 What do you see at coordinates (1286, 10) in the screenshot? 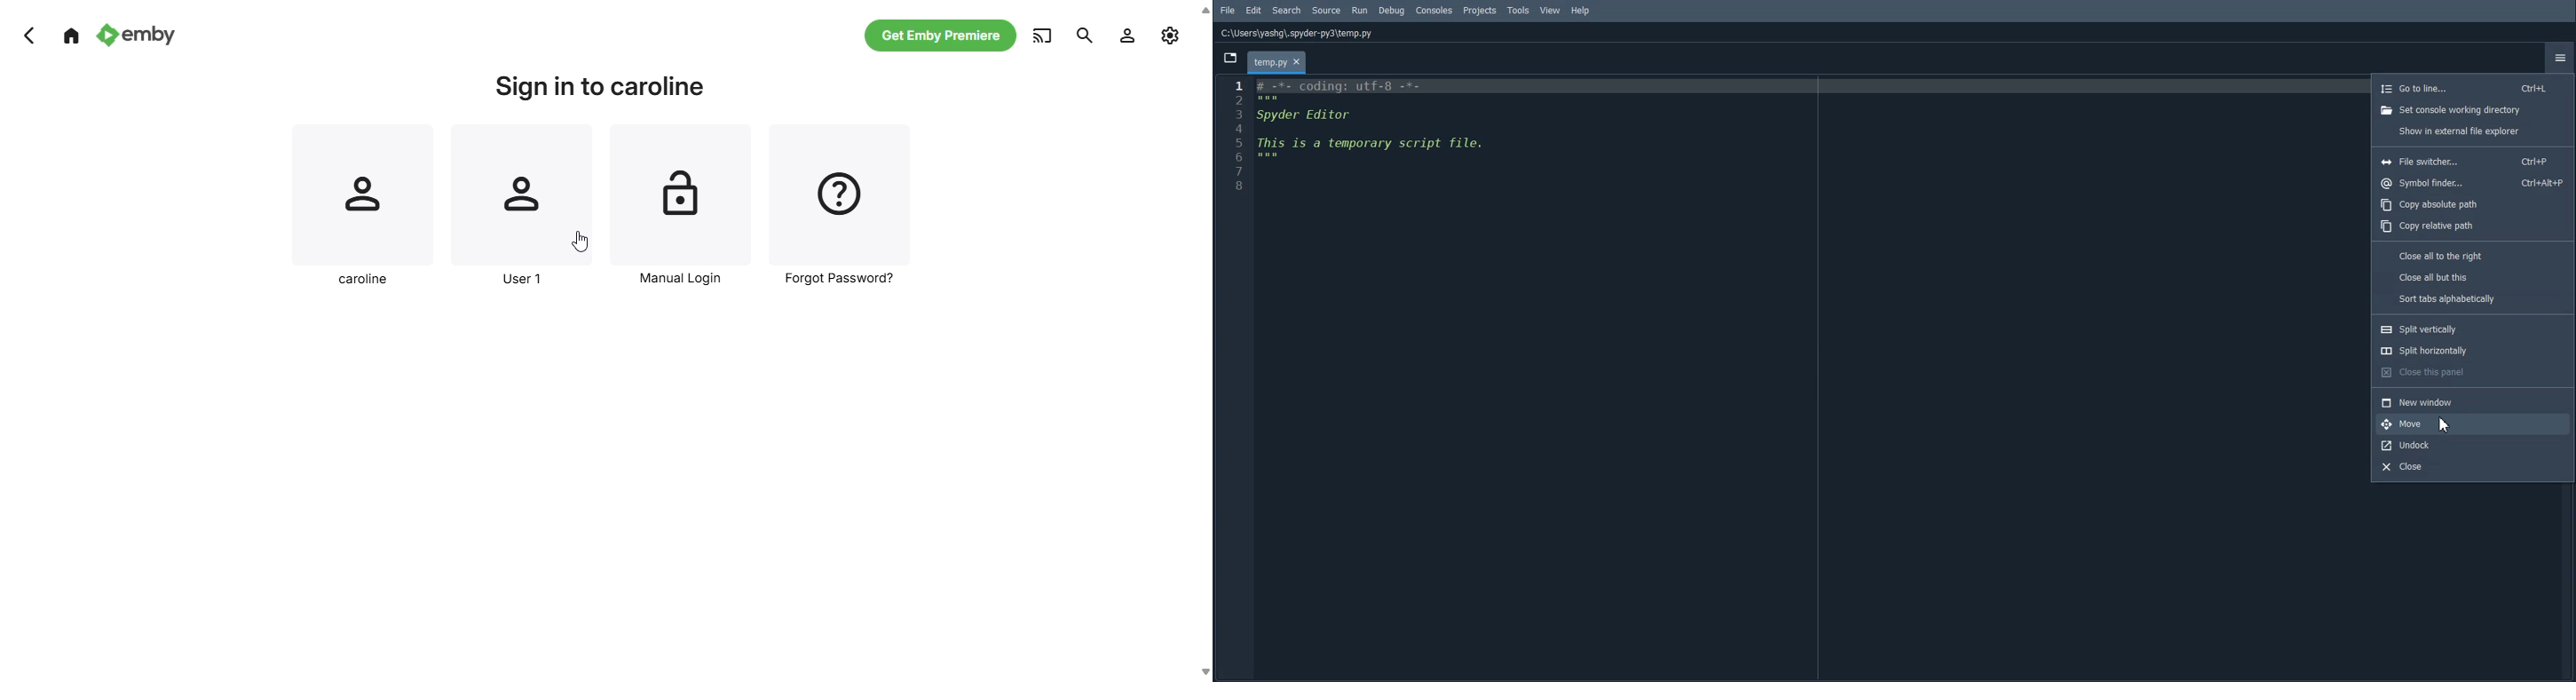
I see `Search` at bounding box center [1286, 10].